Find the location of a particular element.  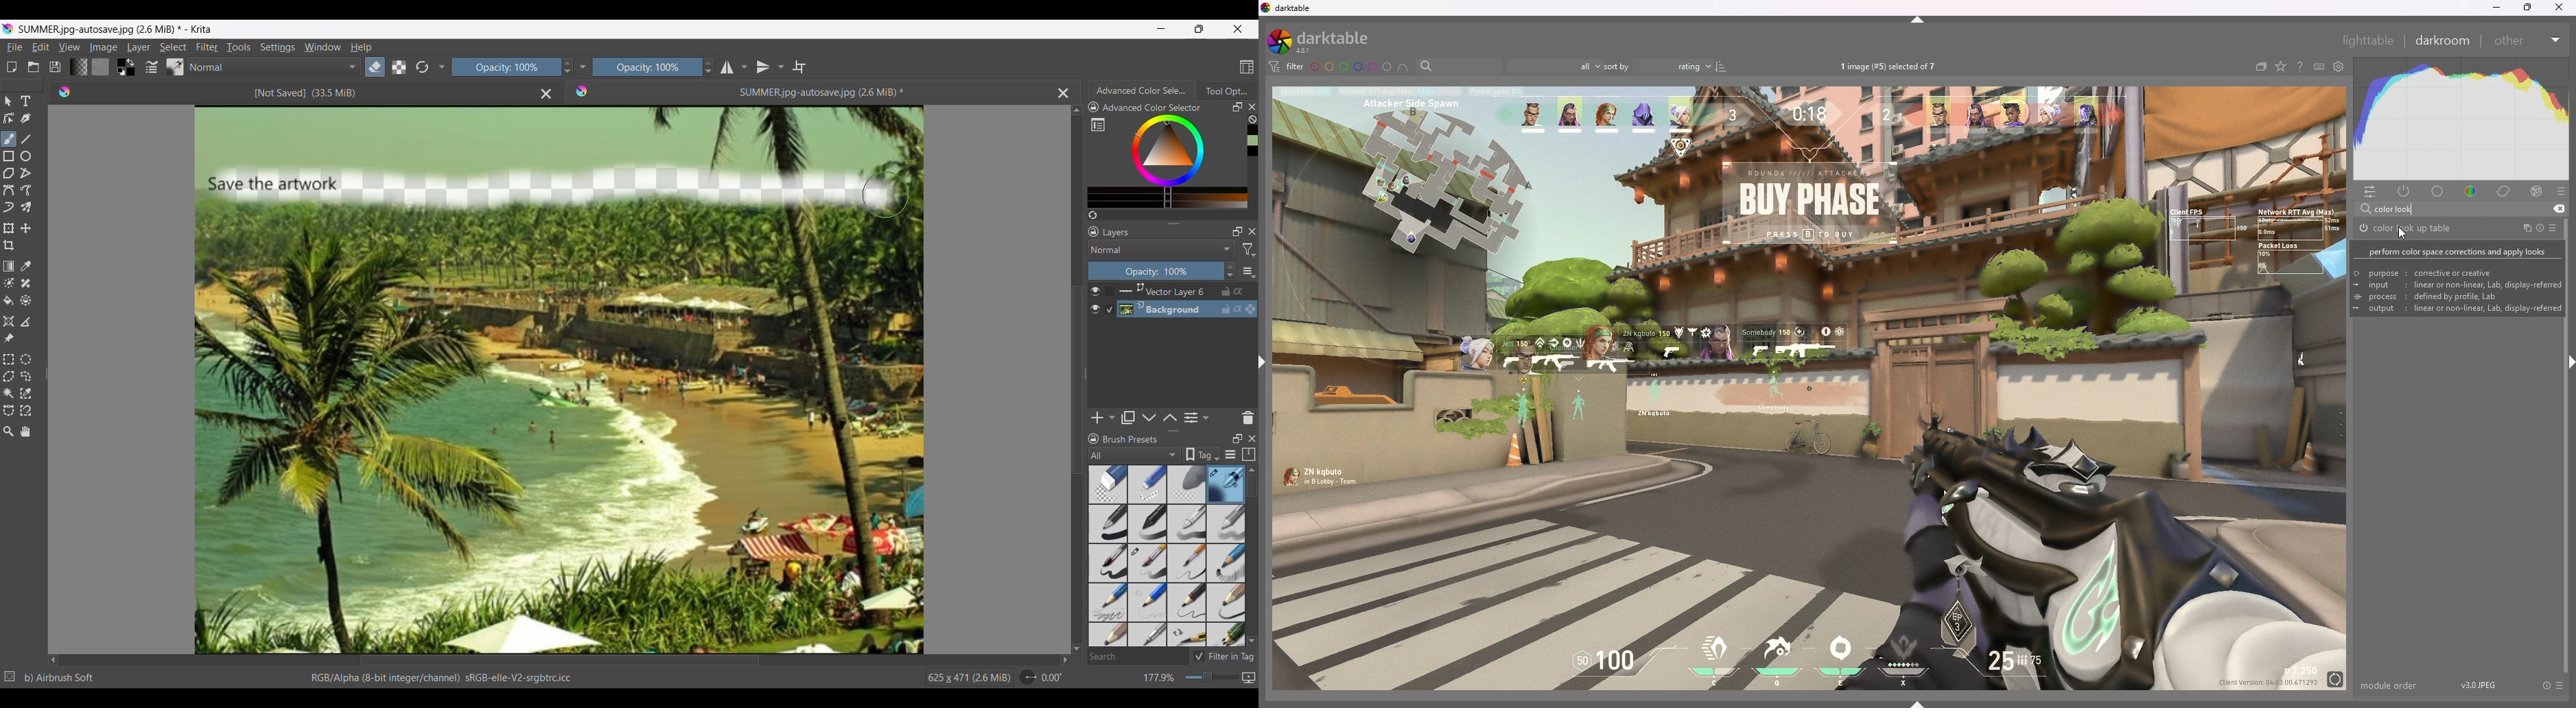

Background color is located at coordinates (132, 72).